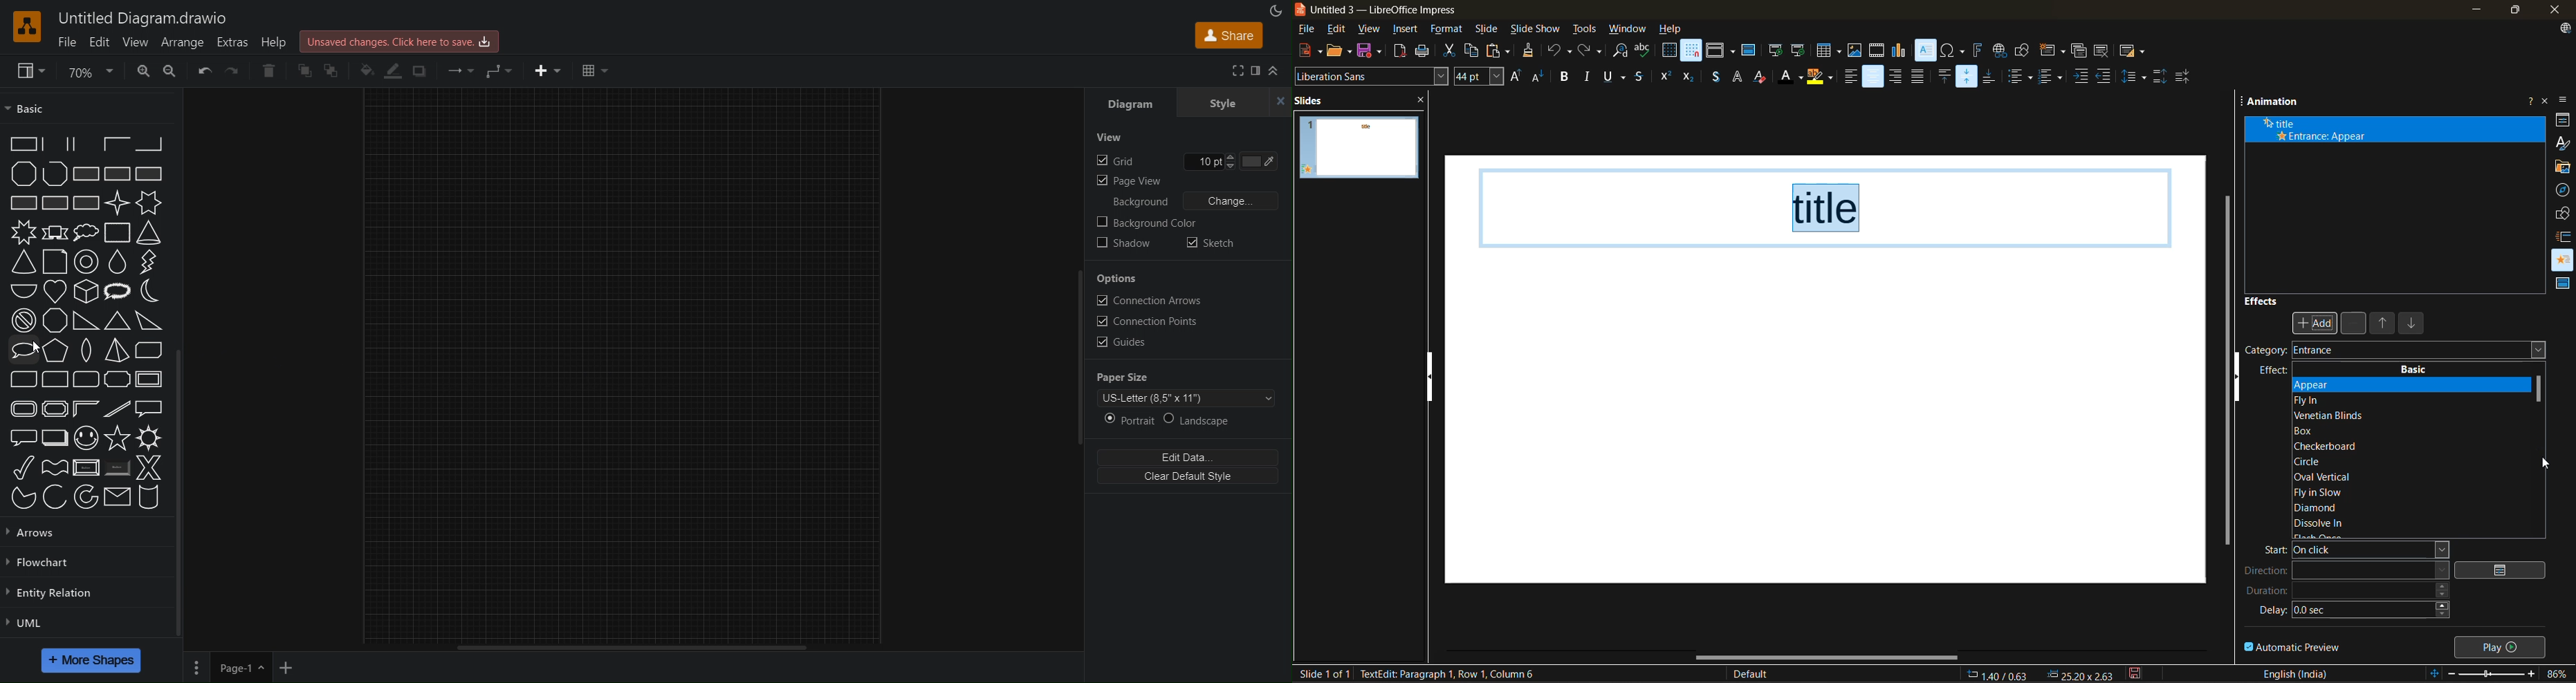 The width and height of the screenshot is (2576, 700). I want to click on Paper Template, so click(1187, 400).